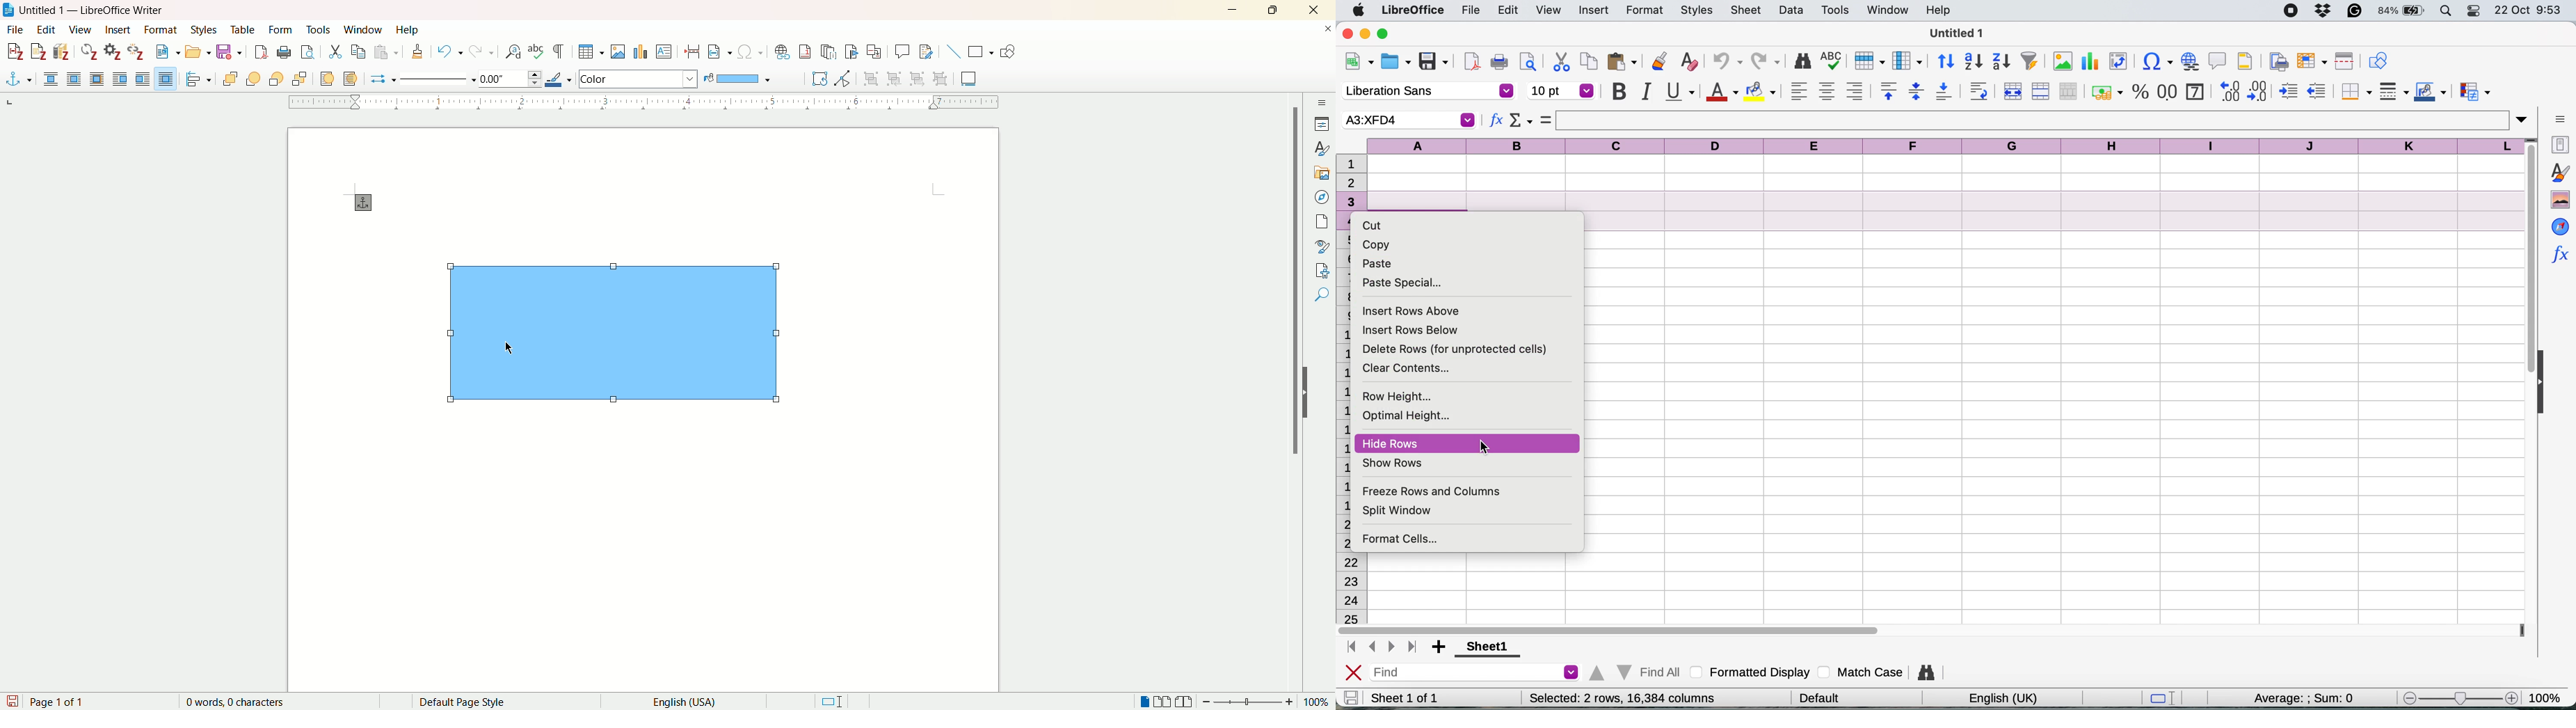 Image resolution: width=2576 pixels, height=728 pixels. I want to click on help, so click(1941, 9).